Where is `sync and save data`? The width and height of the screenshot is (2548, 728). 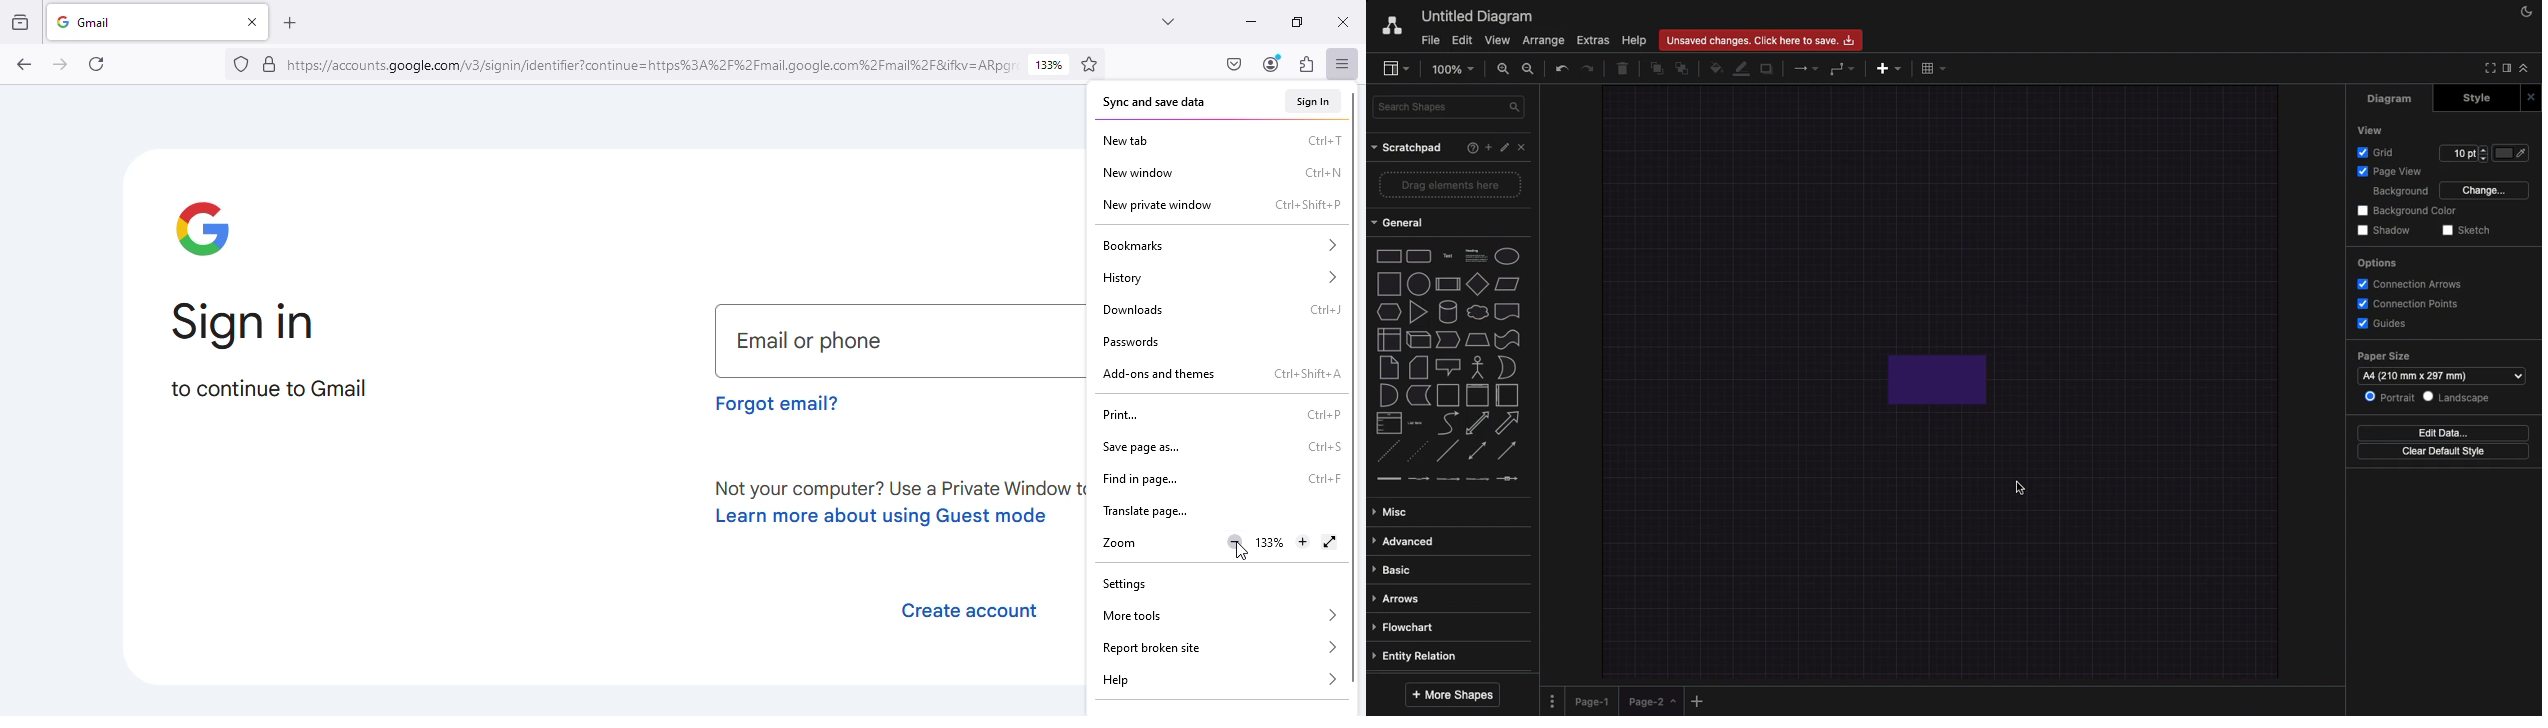
sync and save data is located at coordinates (1153, 102).